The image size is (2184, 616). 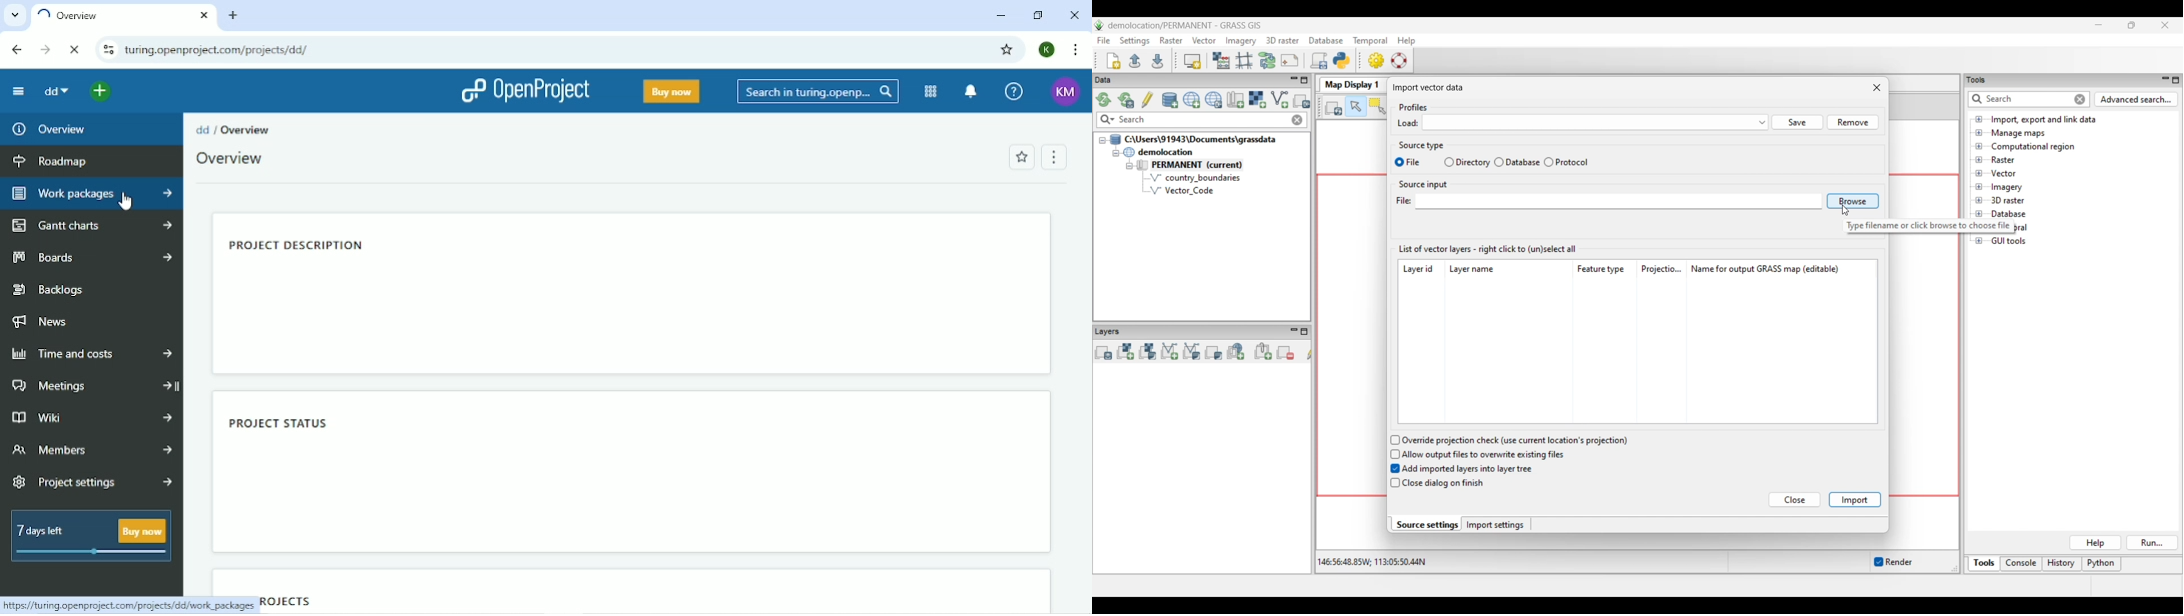 What do you see at coordinates (233, 14) in the screenshot?
I see `New tab` at bounding box center [233, 14].